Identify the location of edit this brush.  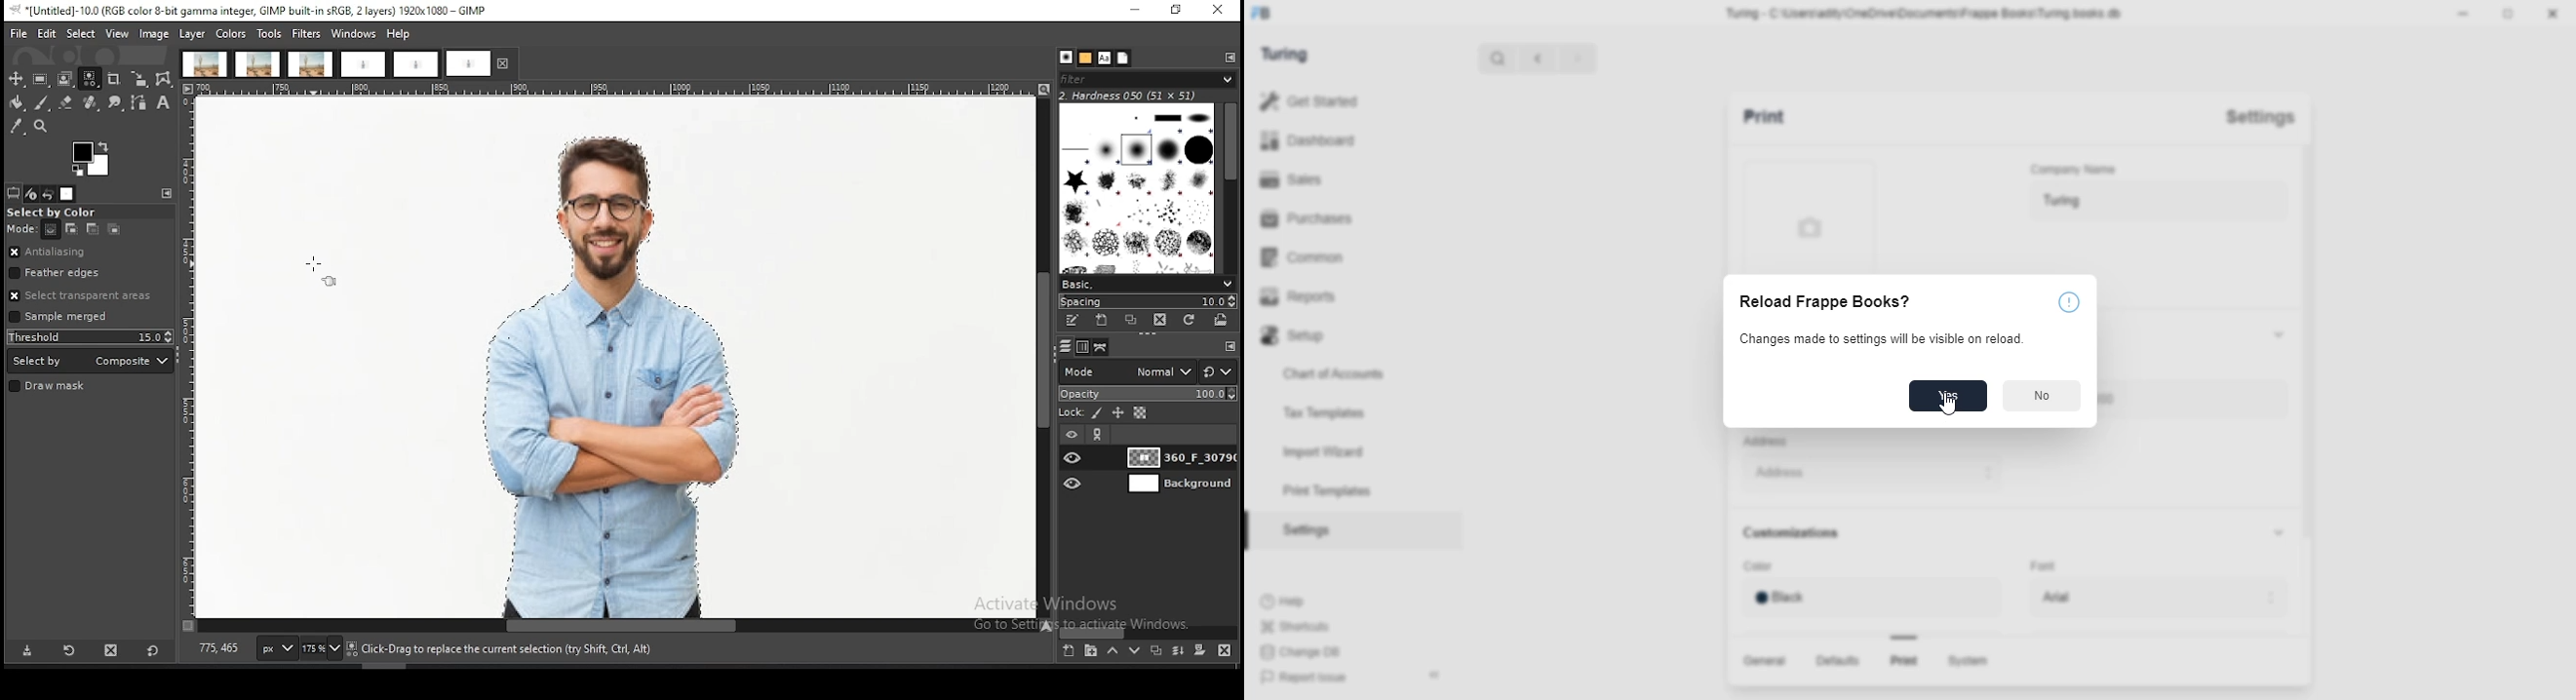
(1071, 321).